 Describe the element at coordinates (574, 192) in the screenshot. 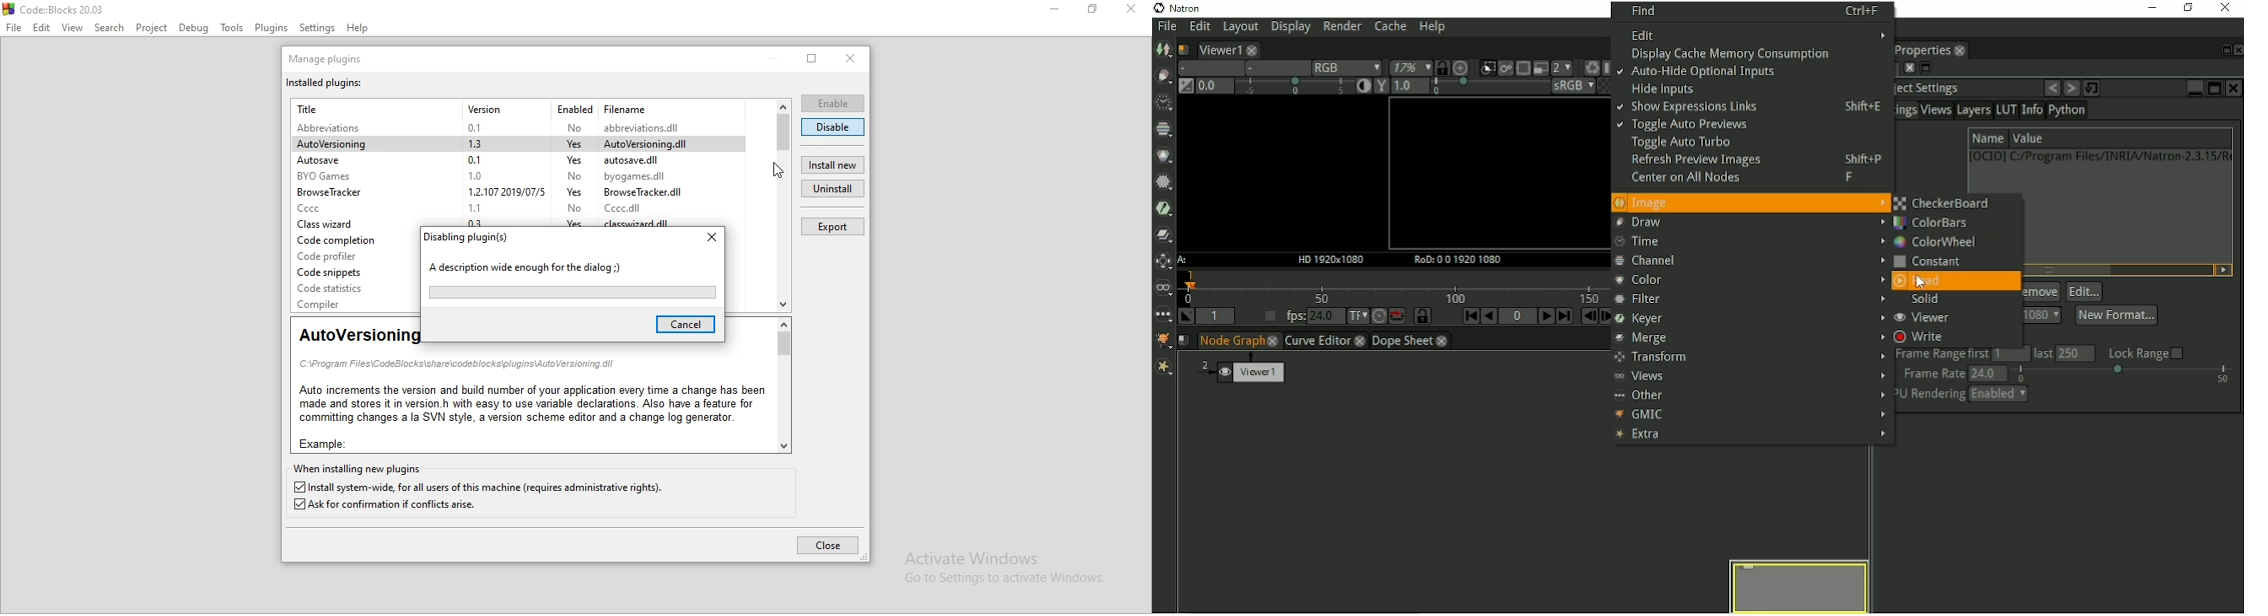

I see `yes` at that location.